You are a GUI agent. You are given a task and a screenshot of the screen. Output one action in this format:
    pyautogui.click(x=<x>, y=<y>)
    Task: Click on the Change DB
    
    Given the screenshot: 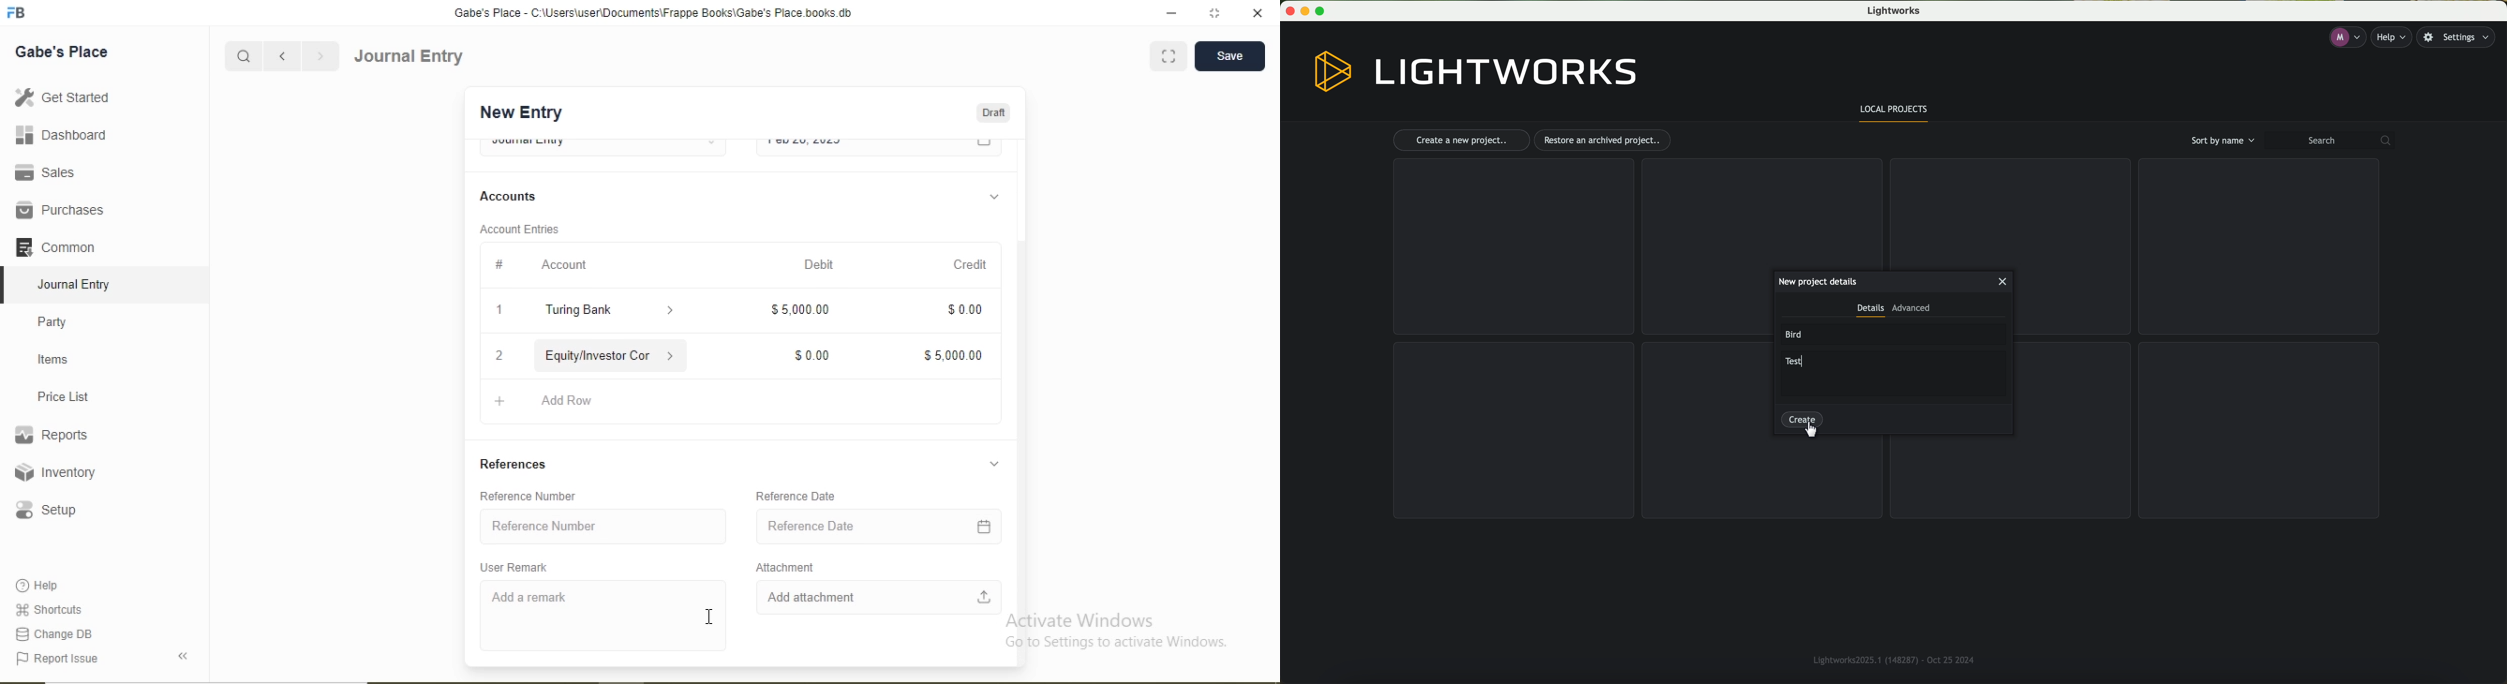 What is the action you would take?
    pyautogui.click(x=52, y=635)
    